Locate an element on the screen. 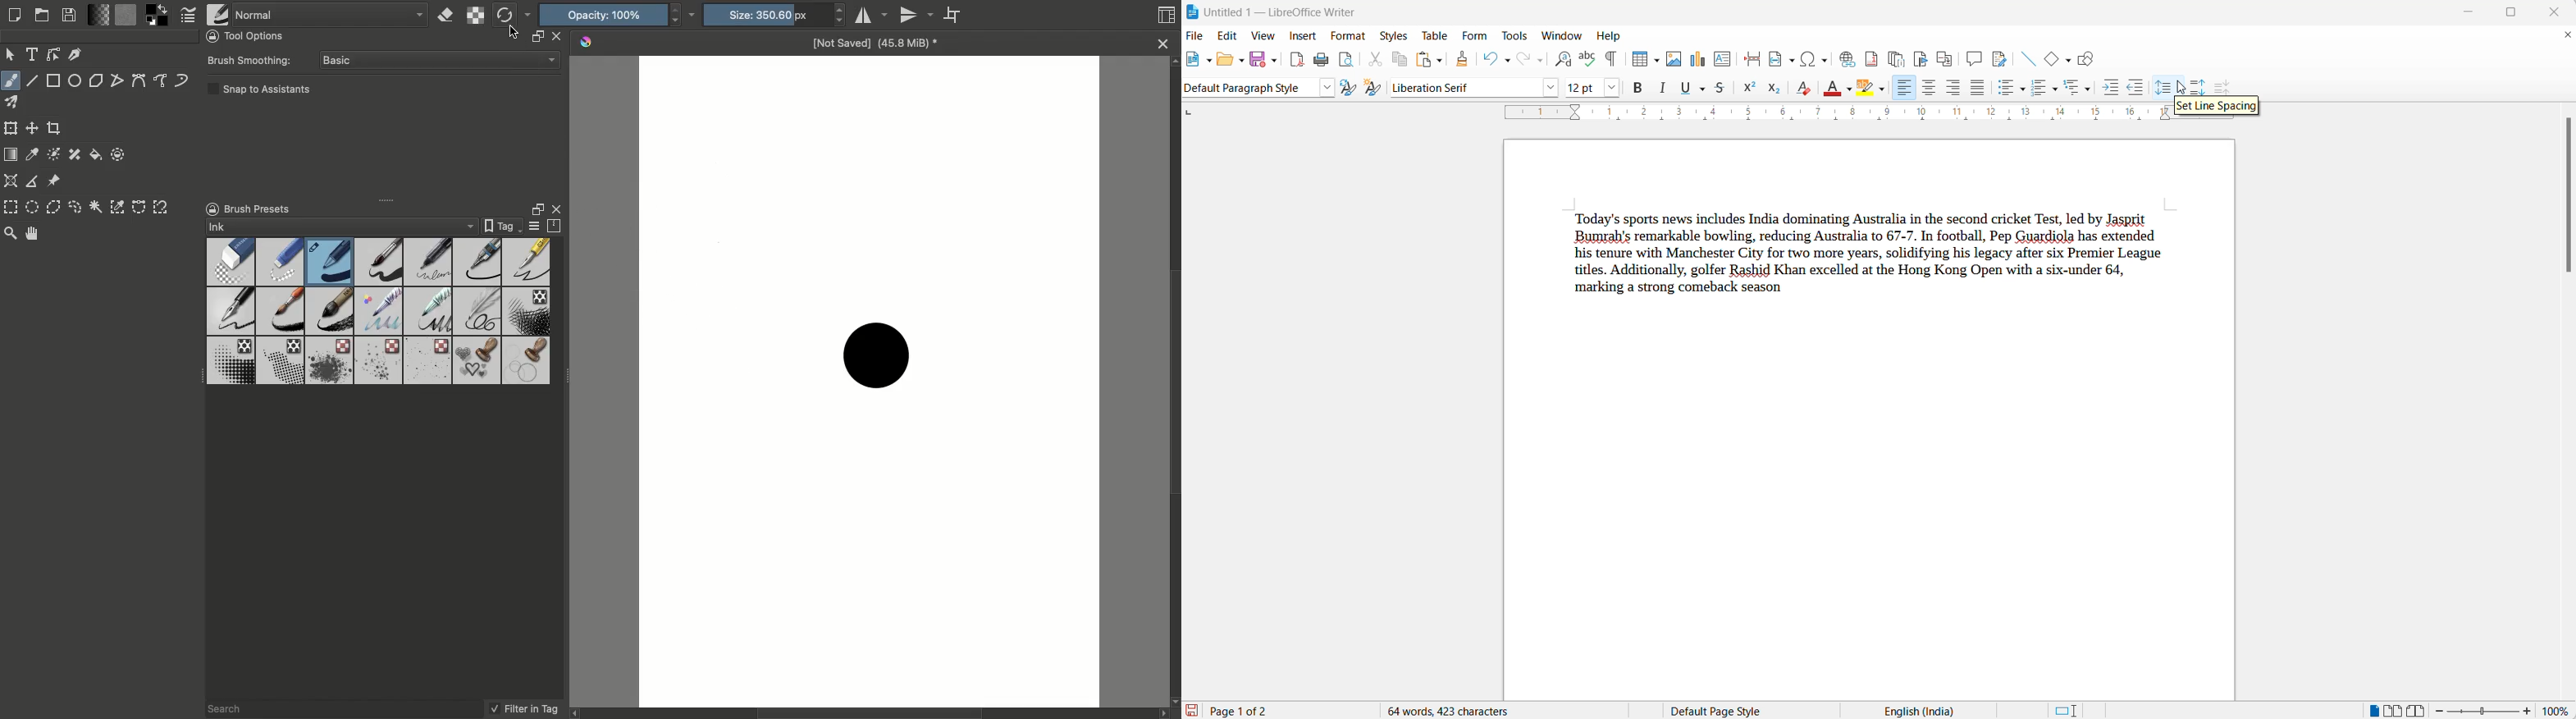 The width and height of the screenshot is (2576, 728). Color selection tool is located at coordinates (118, 206).